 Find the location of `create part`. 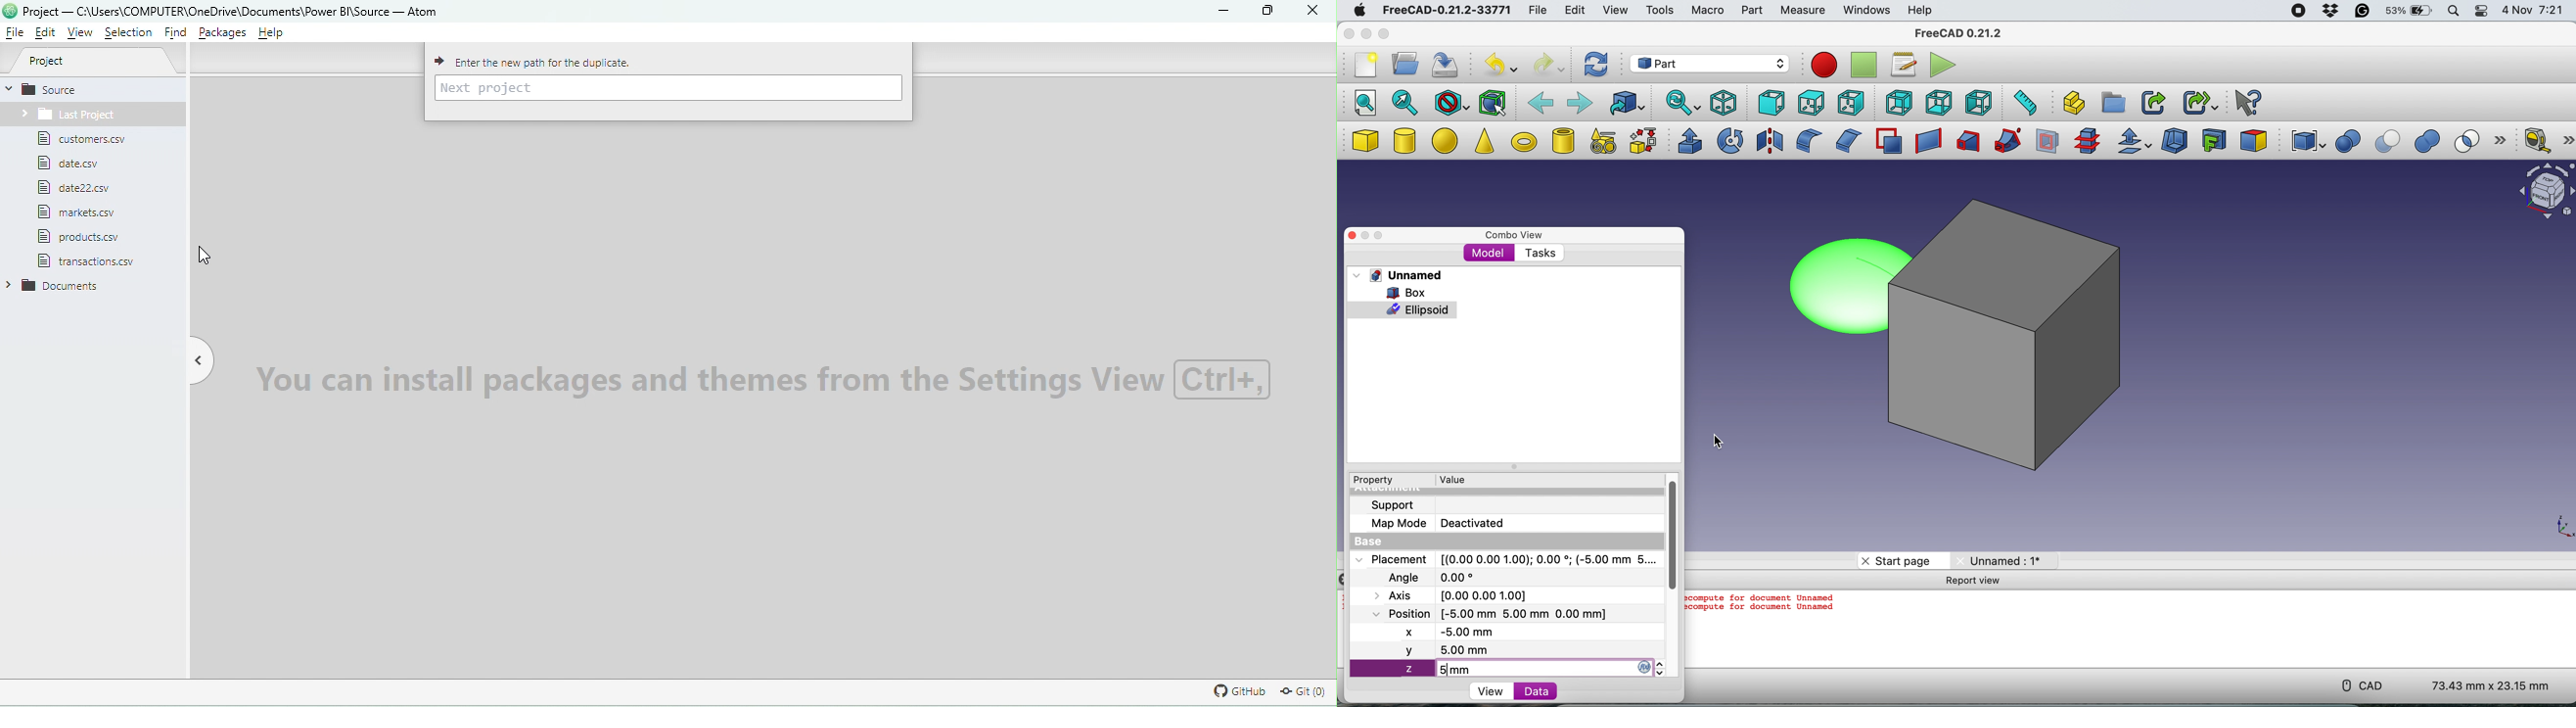

create part is located at coordinates (2072, 104).